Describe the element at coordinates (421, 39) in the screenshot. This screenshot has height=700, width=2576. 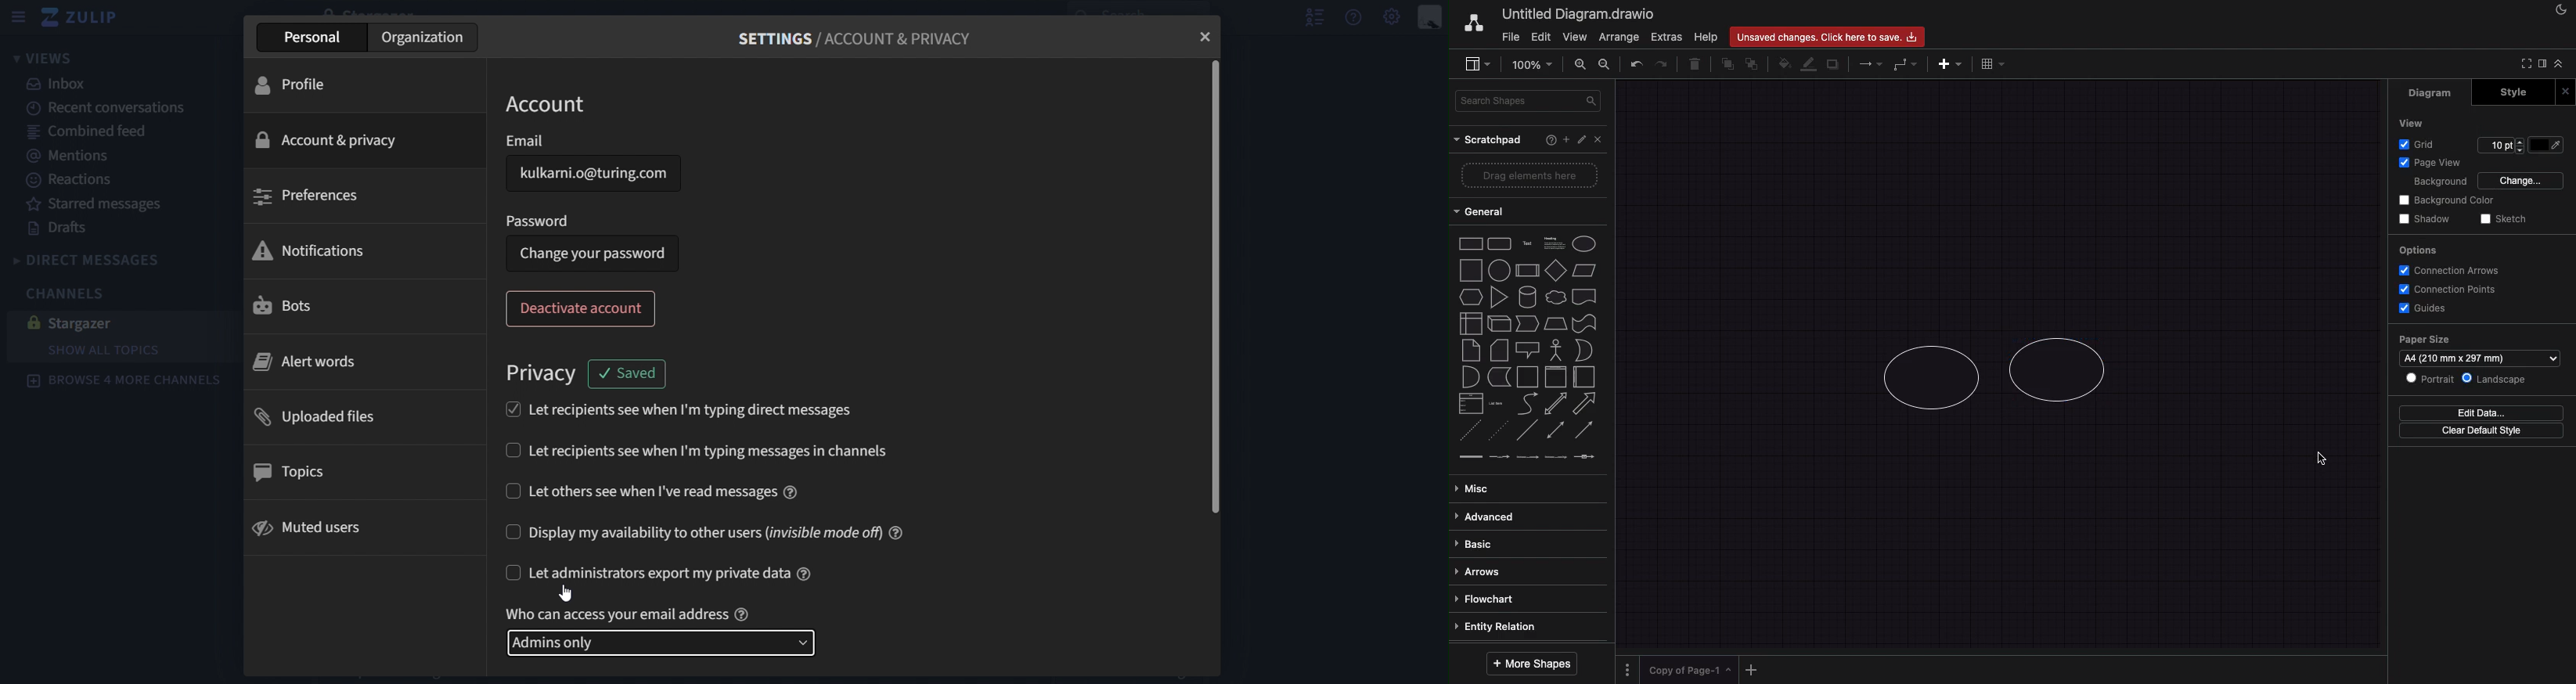
I see `organization` at that location.